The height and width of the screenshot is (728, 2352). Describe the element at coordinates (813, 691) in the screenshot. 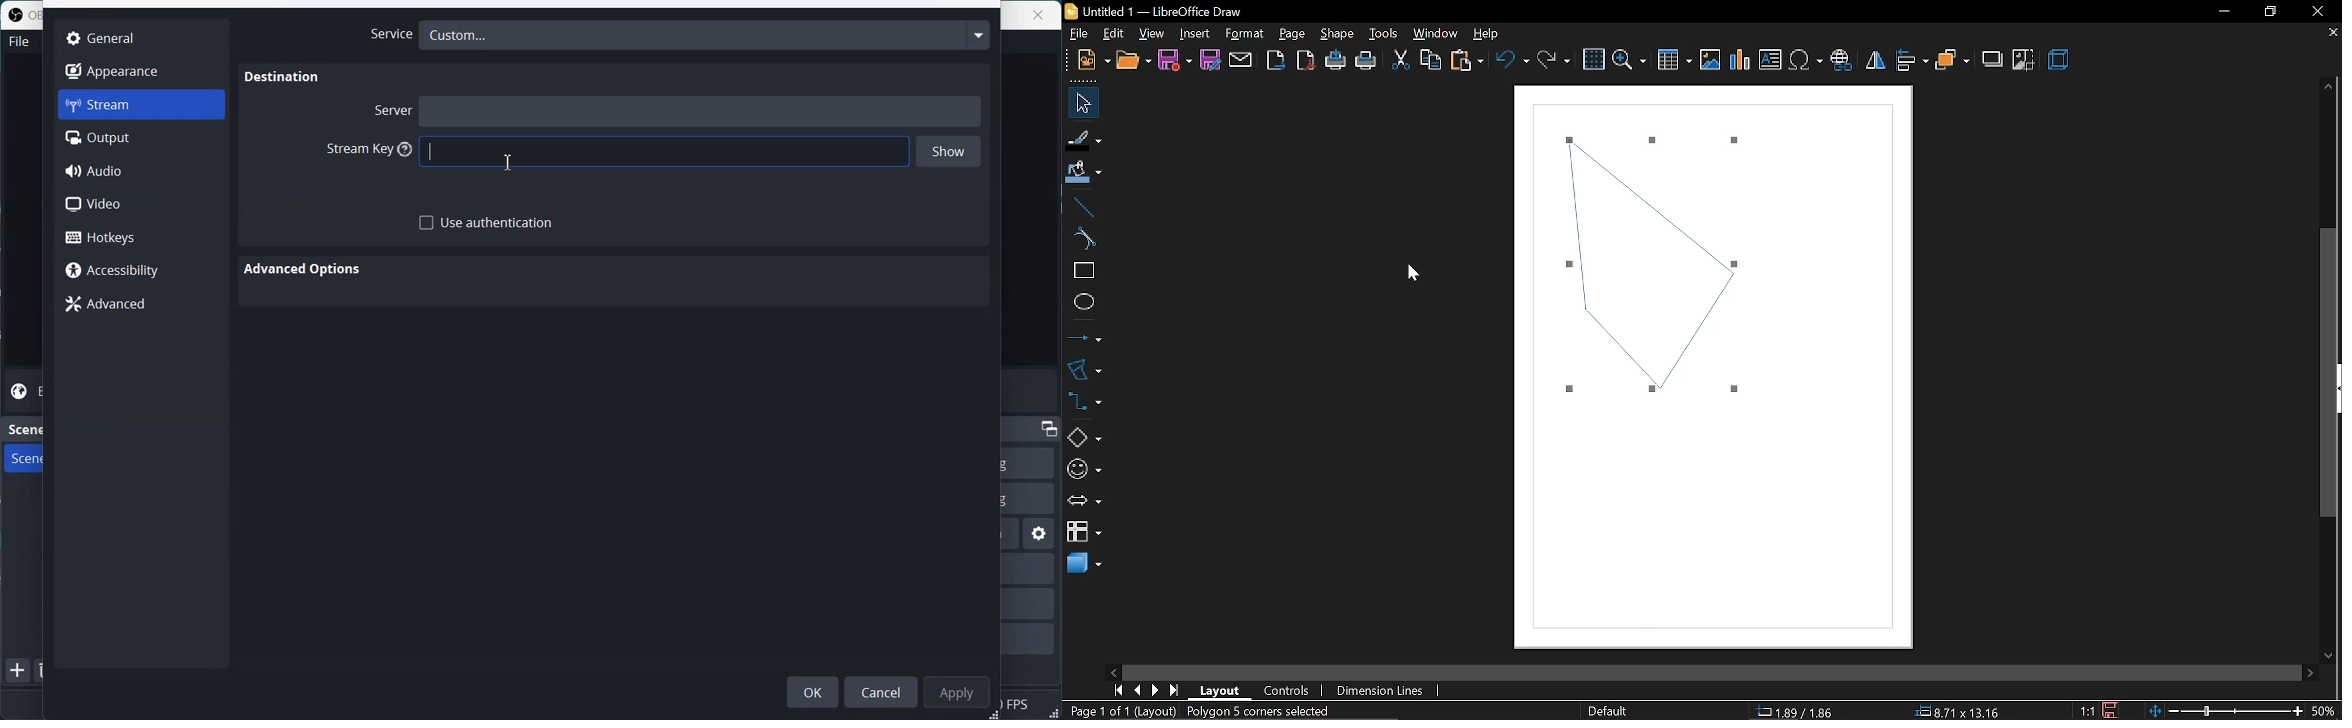

I see `OK` at that location.